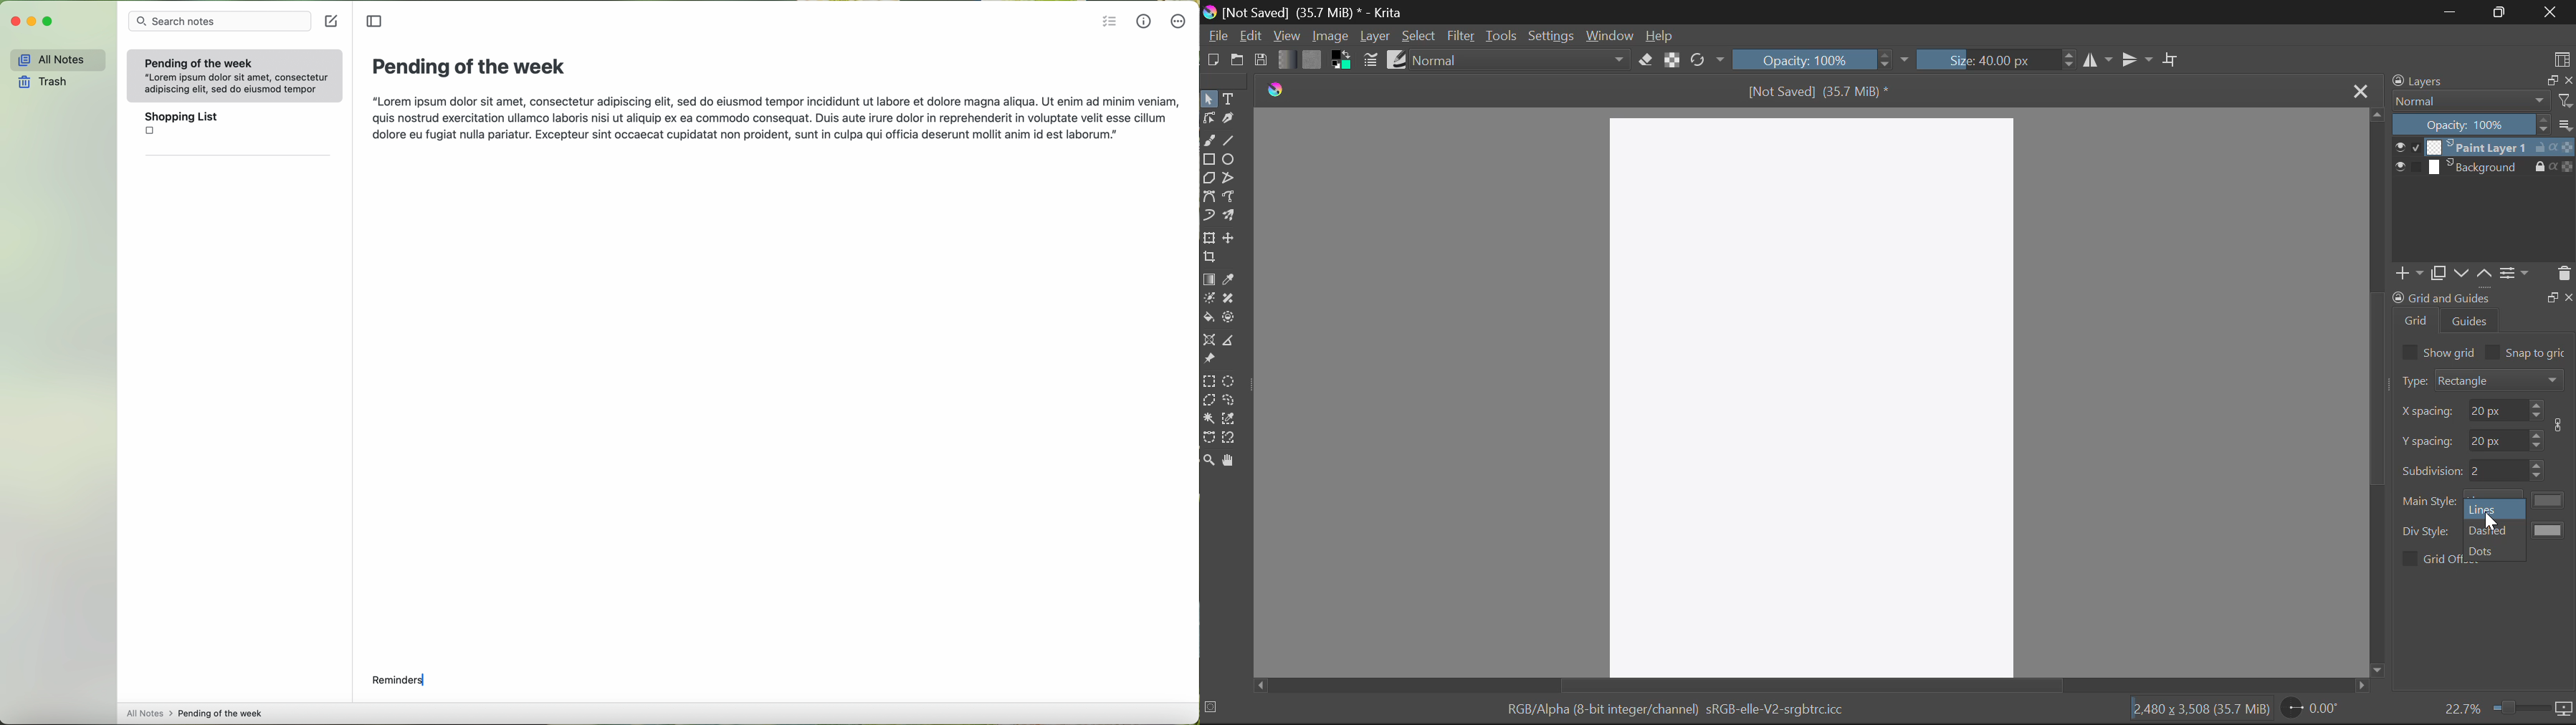 This screenshot has height=728, width=2576. I want to click on Increase or decrease, so click(2537, 410).